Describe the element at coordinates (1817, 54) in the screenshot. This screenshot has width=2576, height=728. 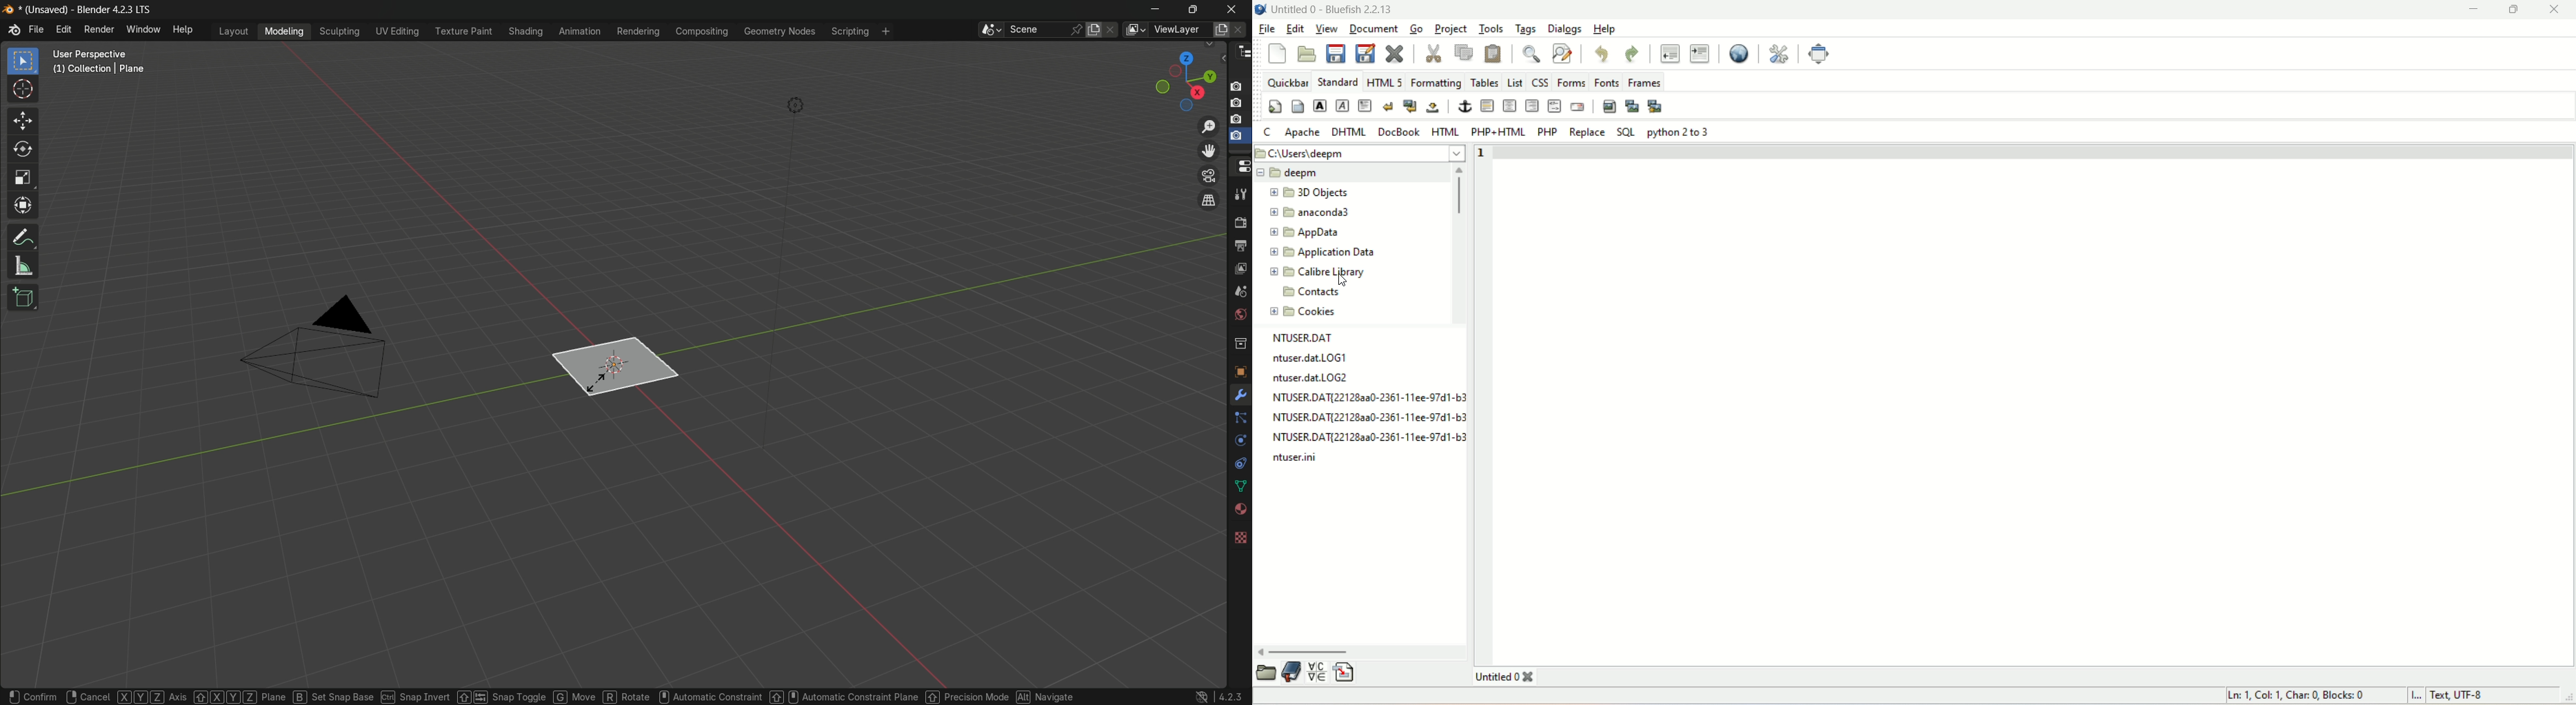
I see `Fullscreen` at that location.